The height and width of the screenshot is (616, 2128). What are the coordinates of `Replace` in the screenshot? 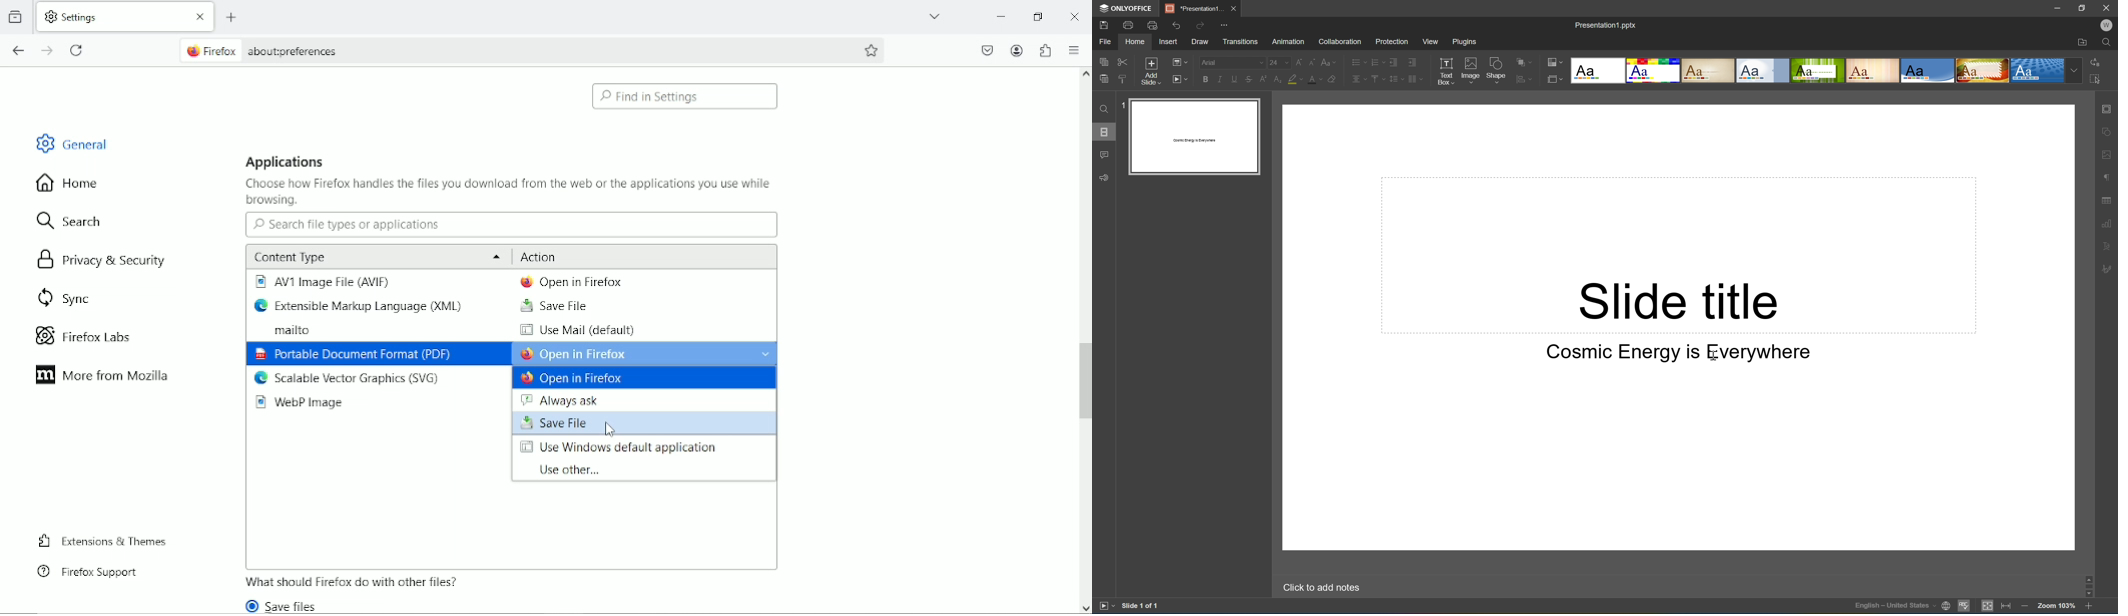 It's located at (2096, 62).